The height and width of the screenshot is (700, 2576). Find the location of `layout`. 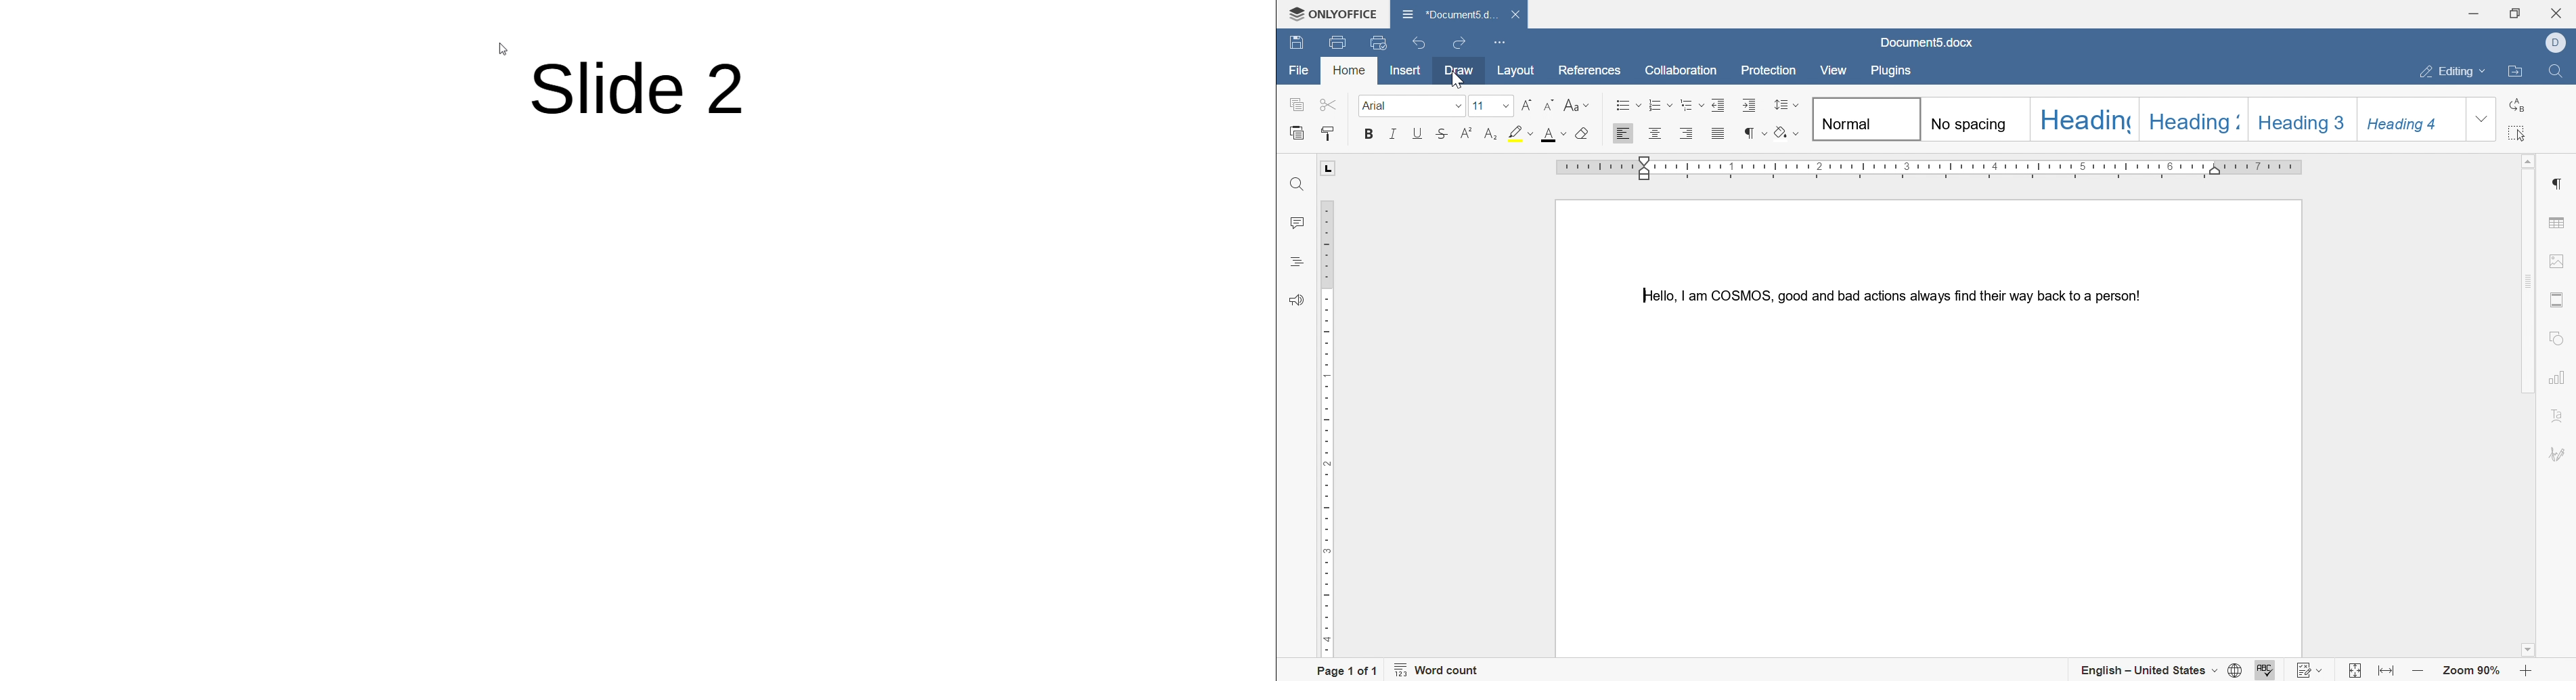

layout is located at coordinates (1519, 71).